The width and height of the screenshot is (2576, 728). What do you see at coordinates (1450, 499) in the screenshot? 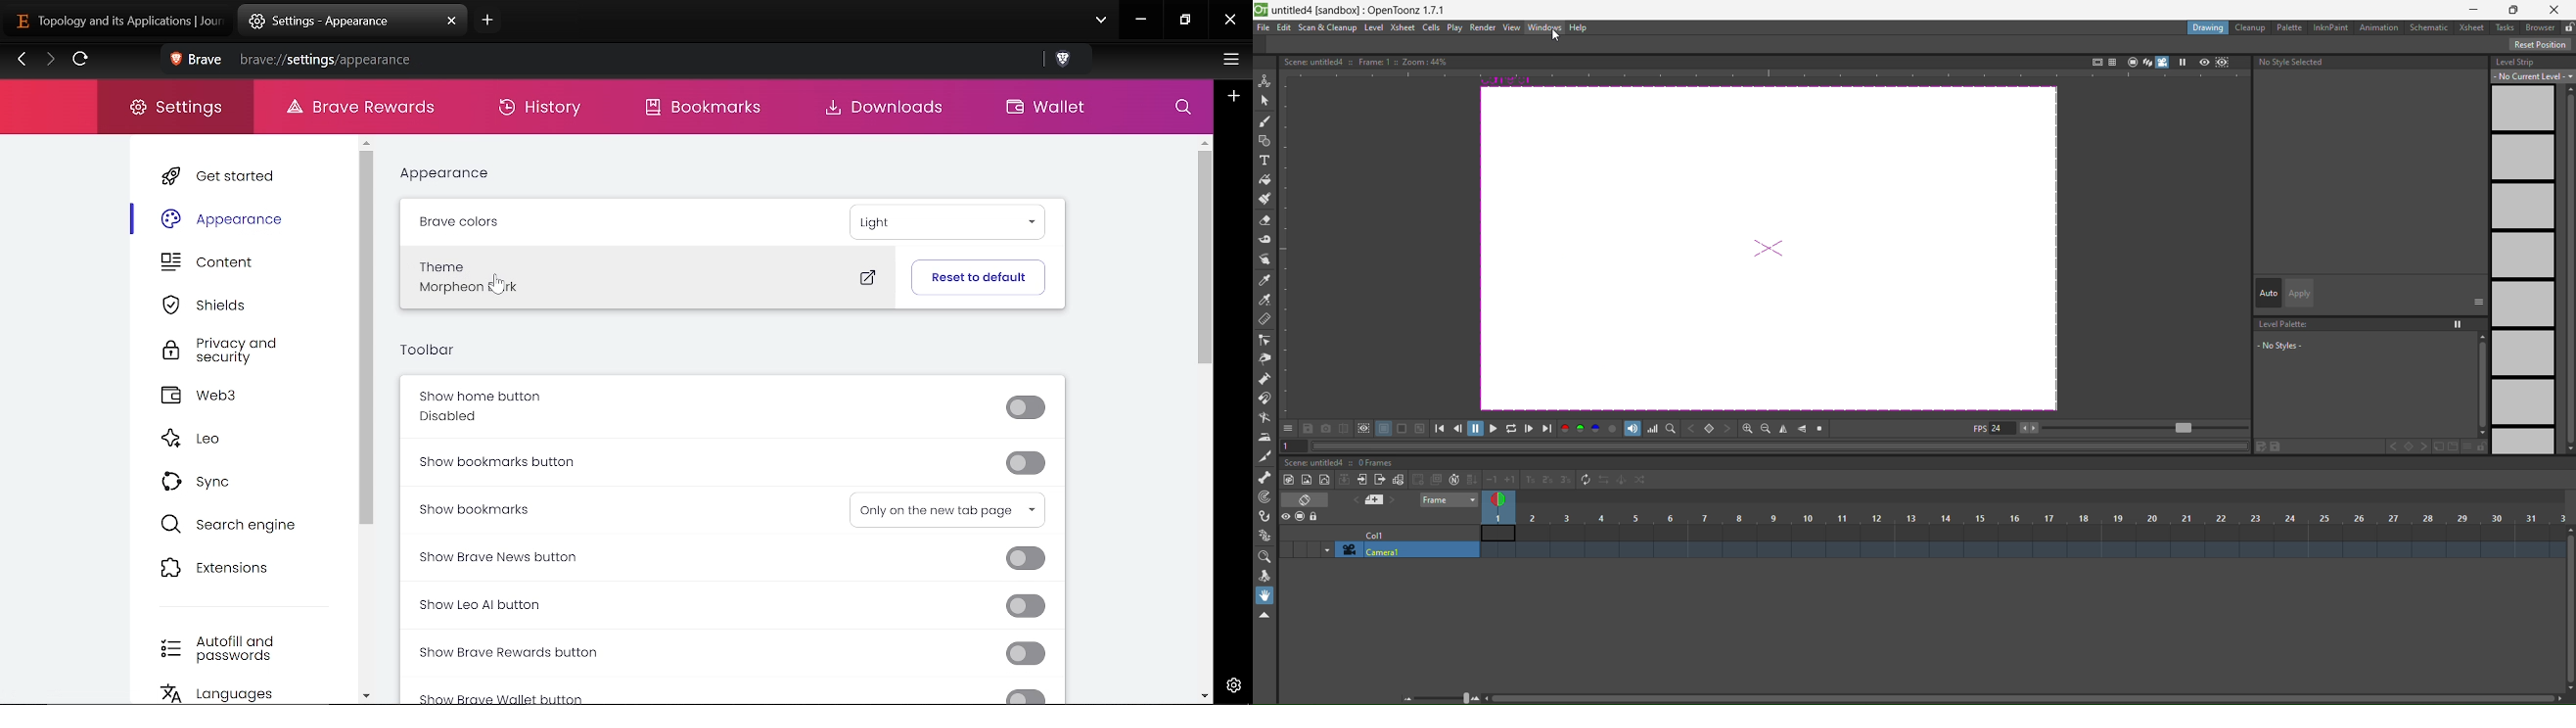
I see `frame` at bounding box center [1450, 499].